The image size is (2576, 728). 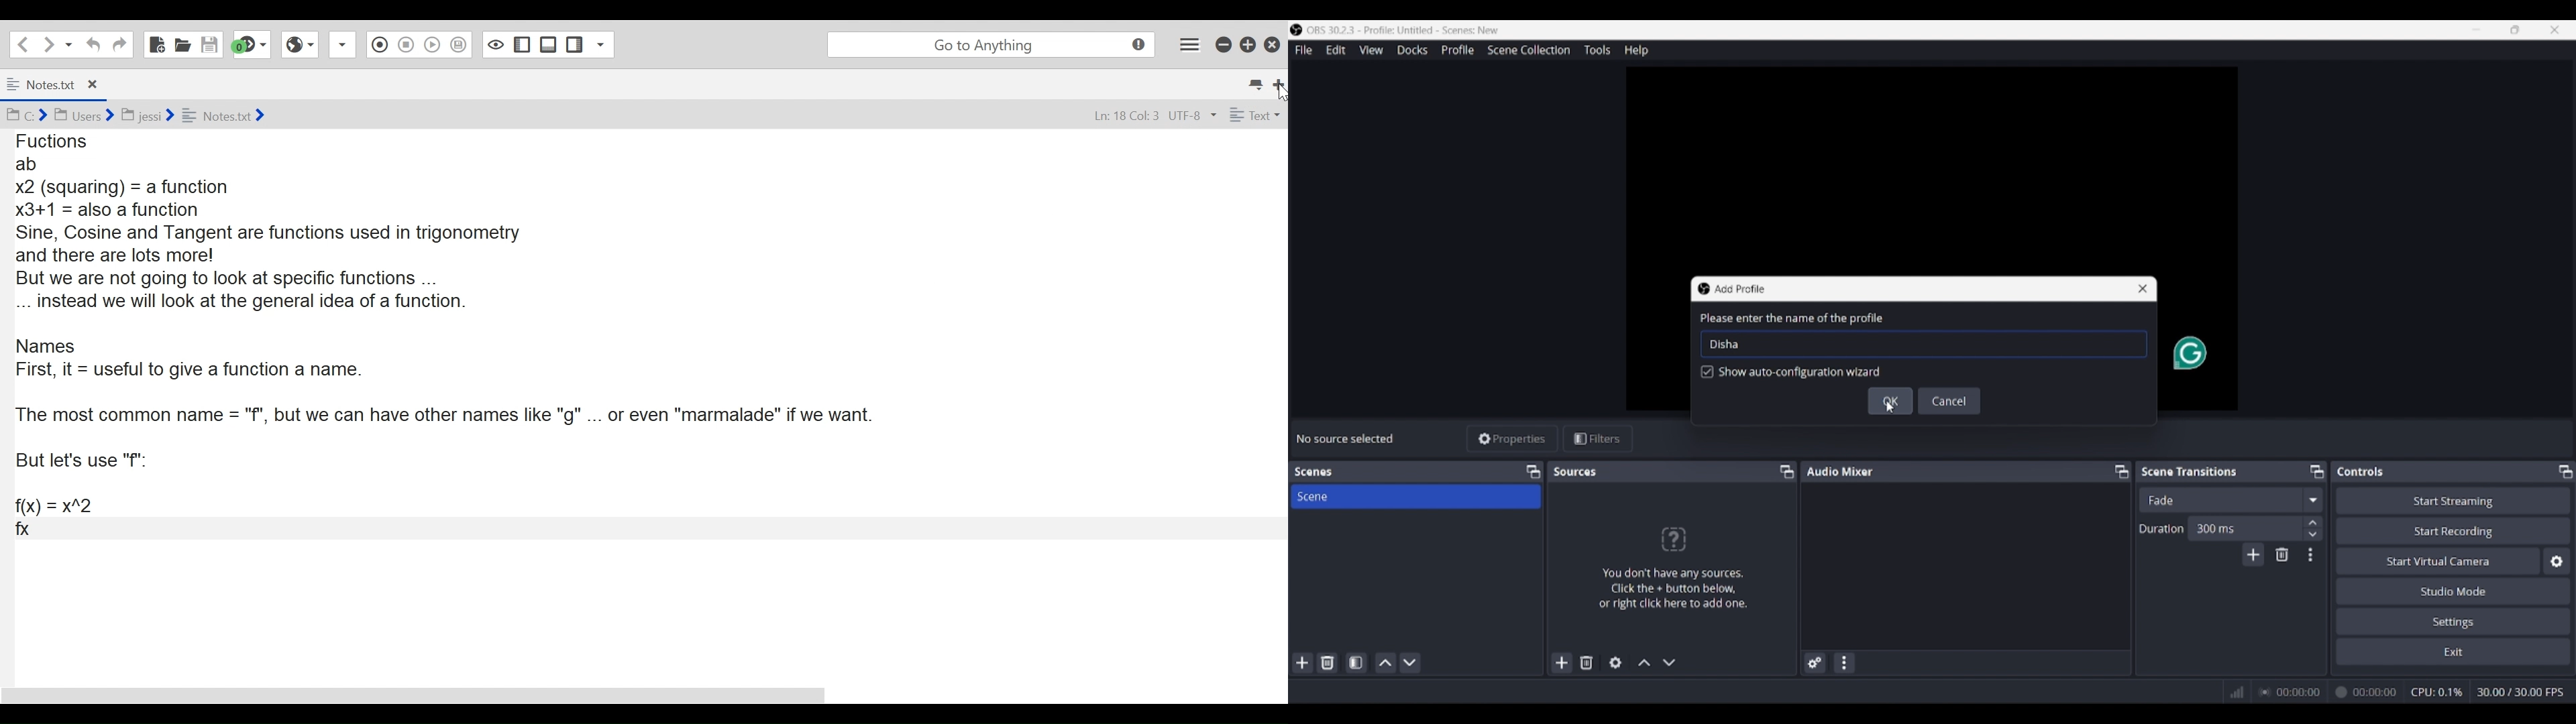 I want to click on Undo Last Action, so click(x=91, y=44).